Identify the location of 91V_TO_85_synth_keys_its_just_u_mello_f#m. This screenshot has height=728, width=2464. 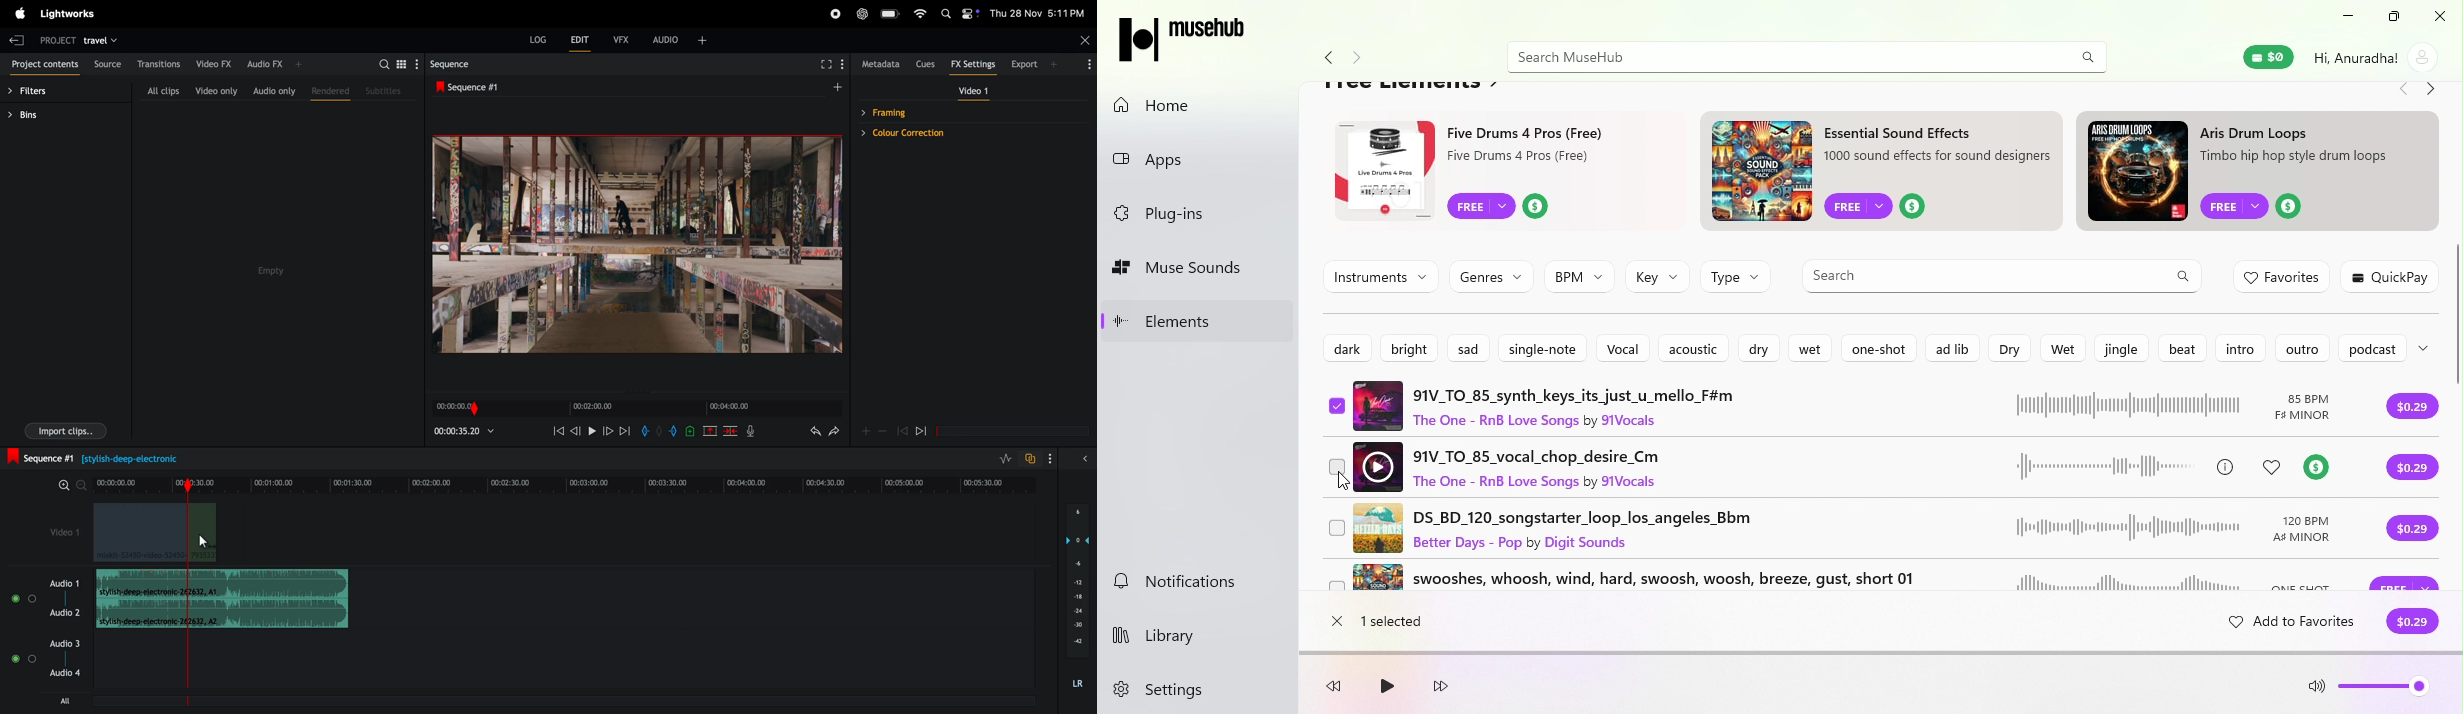
(1851, 404).